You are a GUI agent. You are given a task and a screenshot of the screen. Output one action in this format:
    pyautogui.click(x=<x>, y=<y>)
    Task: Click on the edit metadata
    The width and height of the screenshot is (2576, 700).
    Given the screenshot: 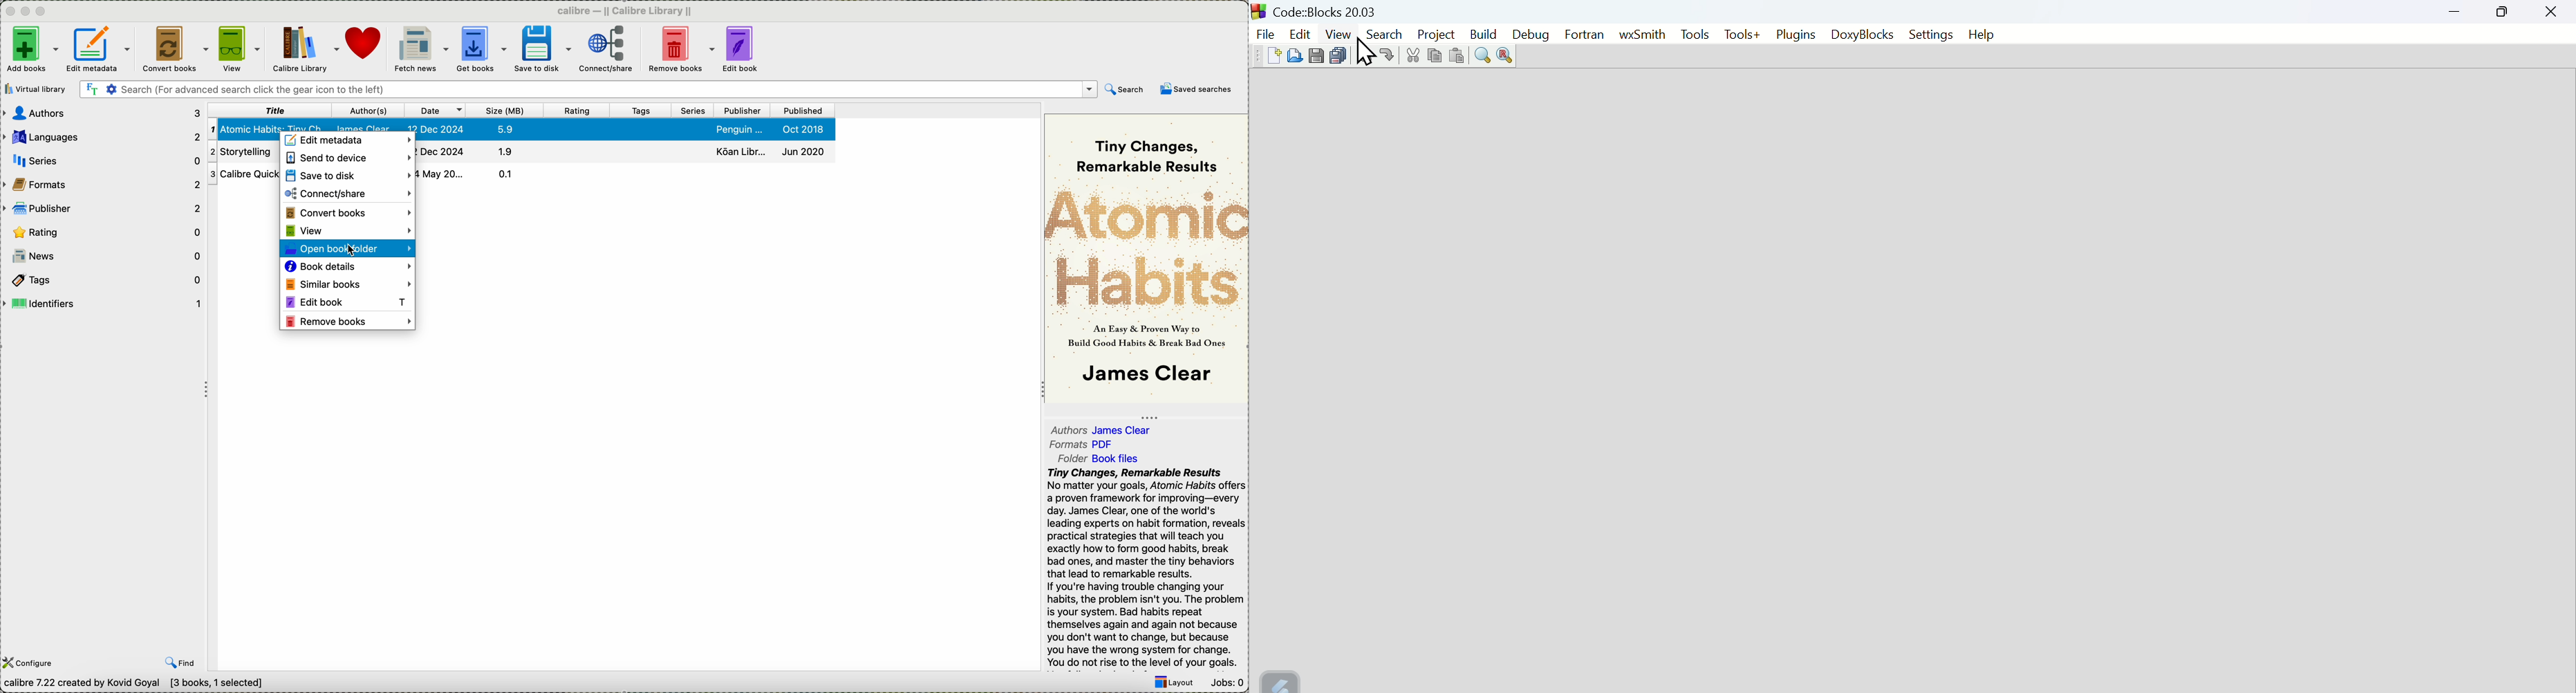 What is the action you would take?
    pyautogui.click(x=349, y=141)
    